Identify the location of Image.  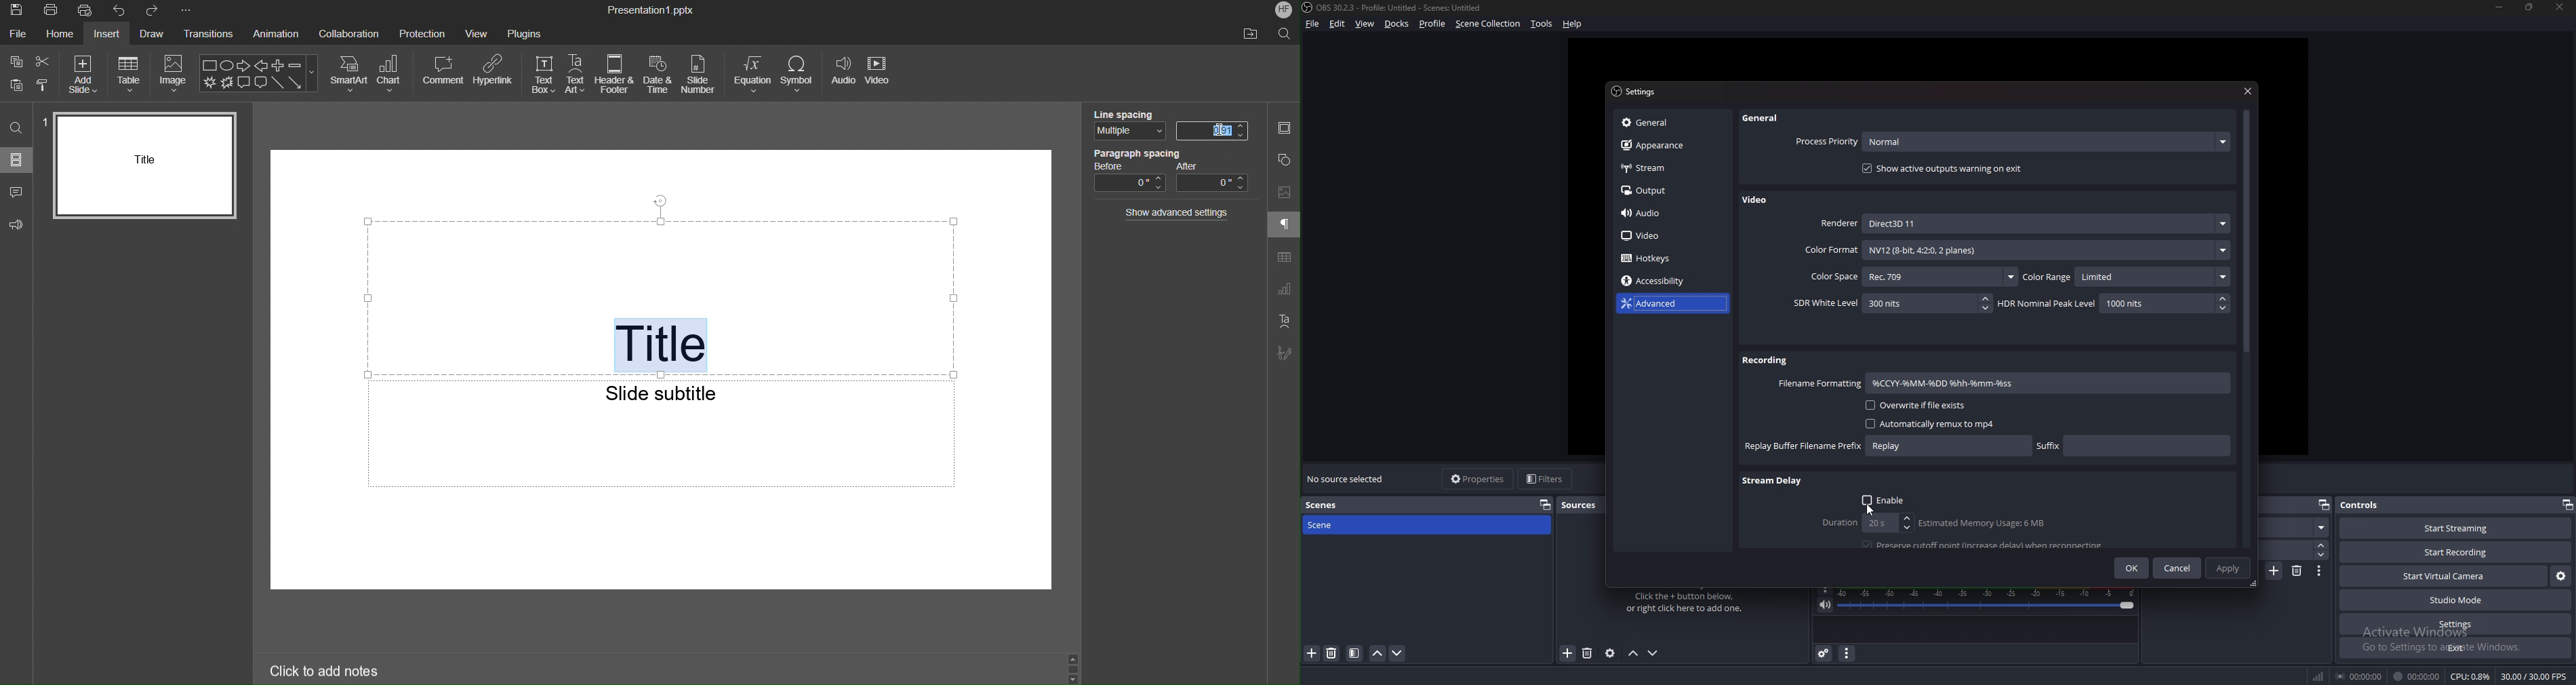
(174, 73).